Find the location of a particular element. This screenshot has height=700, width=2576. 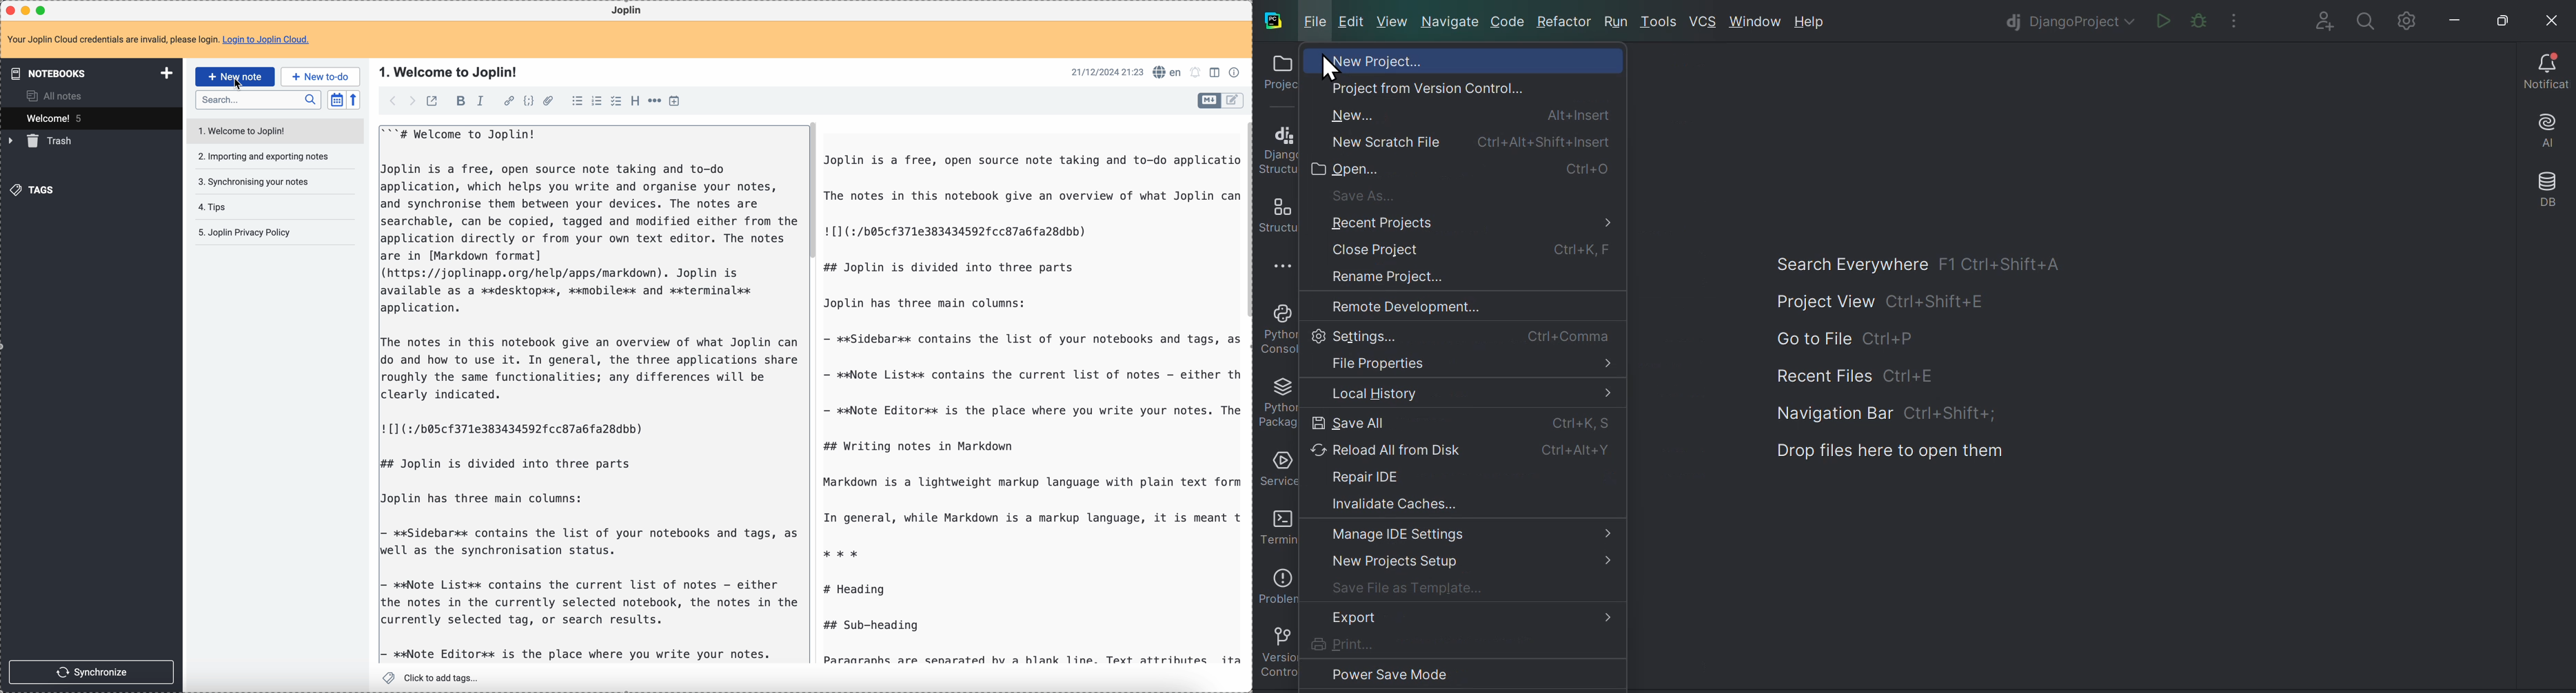

italic is located at coordinates (482, 101).